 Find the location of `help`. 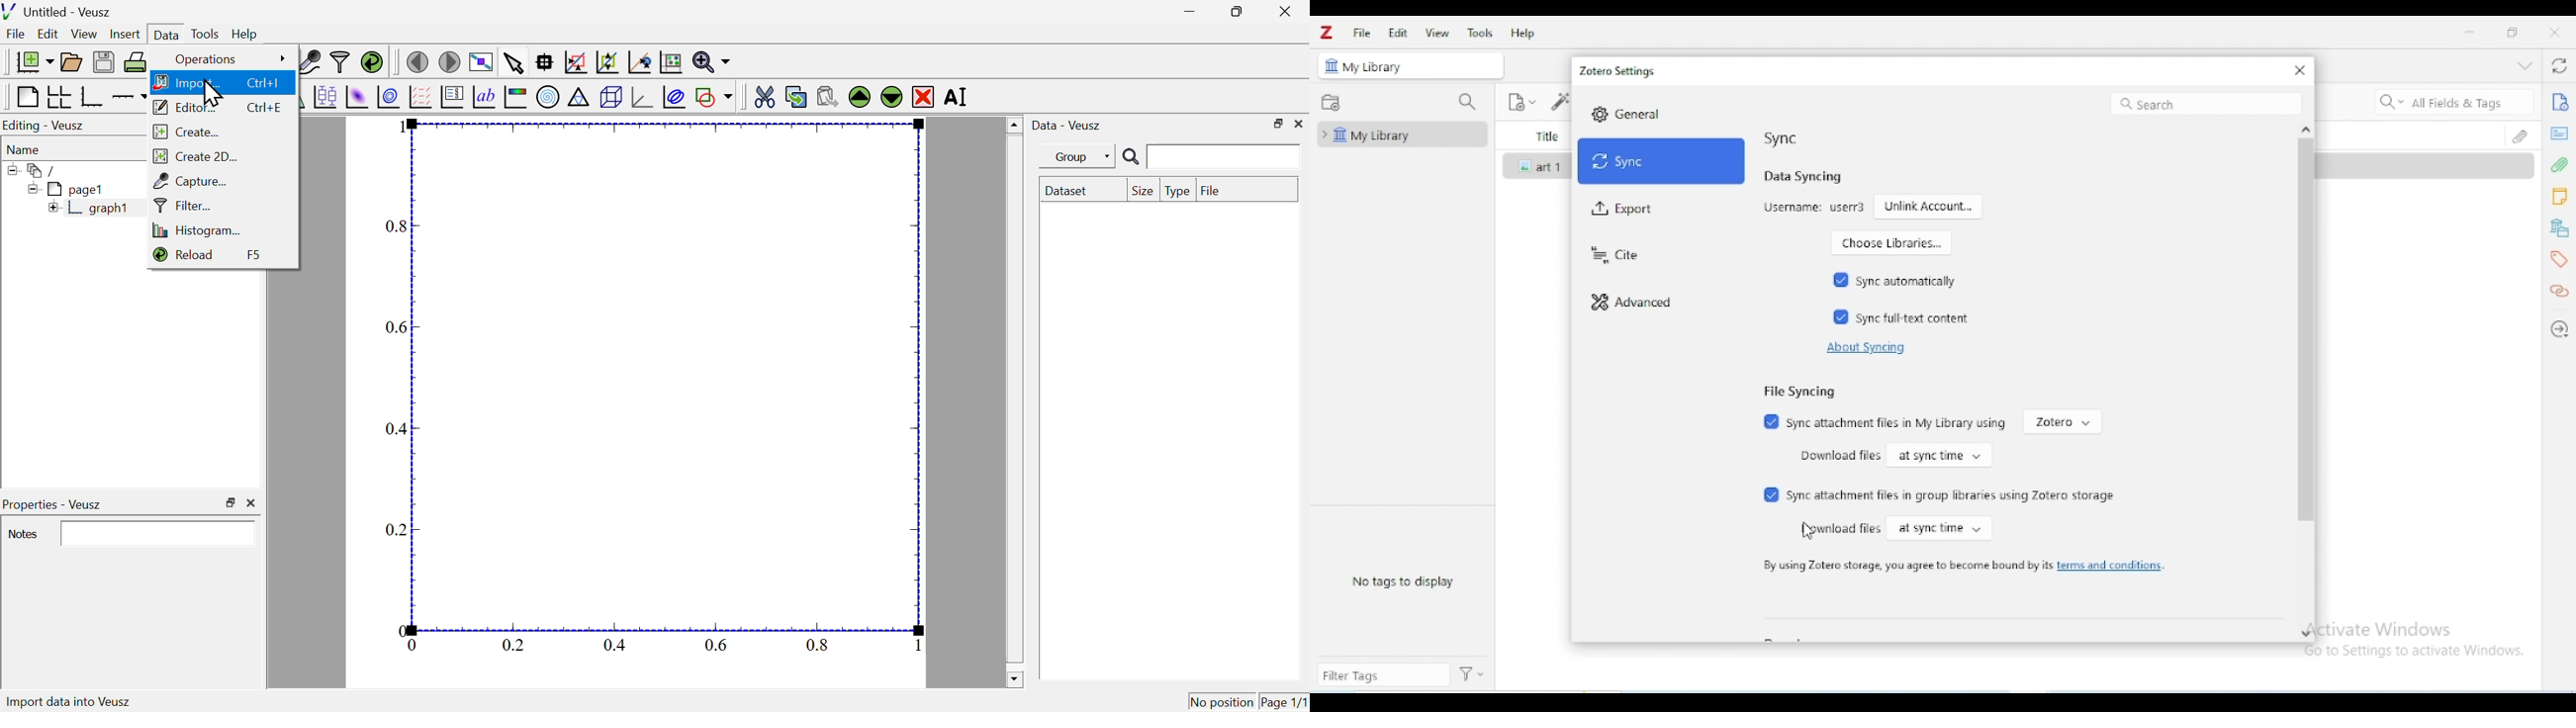

help is located at coordinates (1522, 33).